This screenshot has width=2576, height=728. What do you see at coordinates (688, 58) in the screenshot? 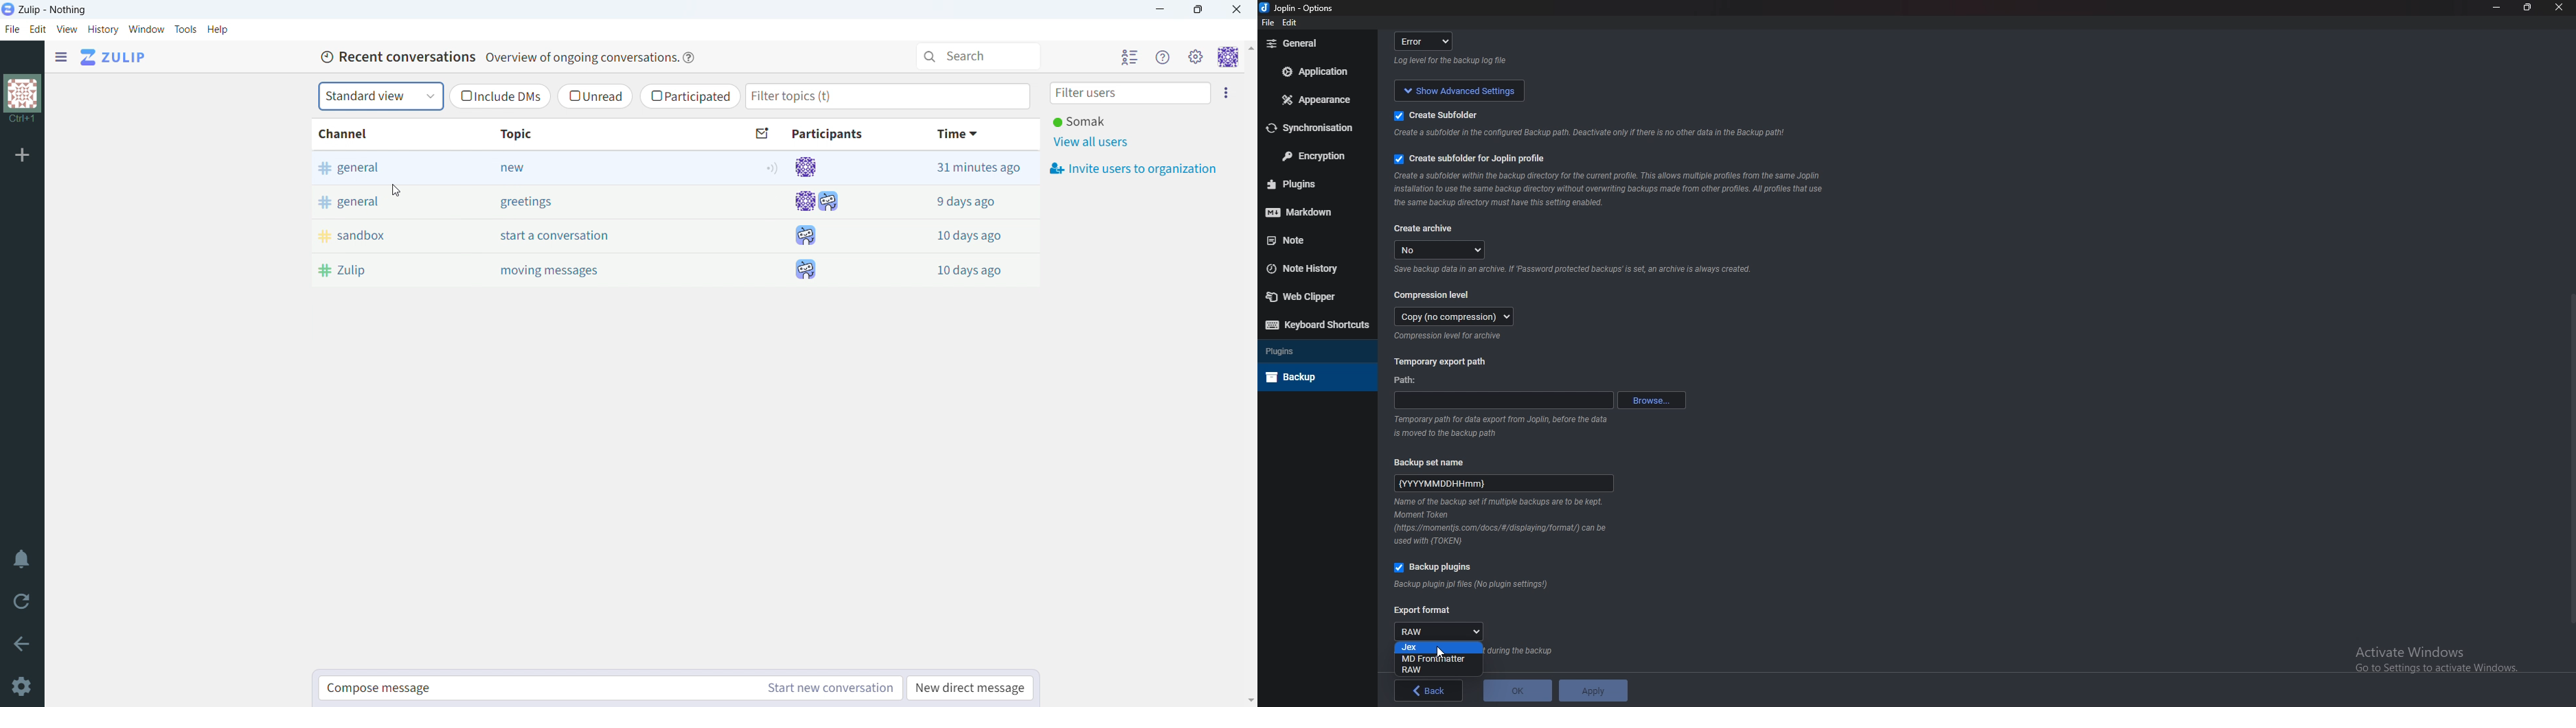
I see `help` at bounding box center [688, 58].